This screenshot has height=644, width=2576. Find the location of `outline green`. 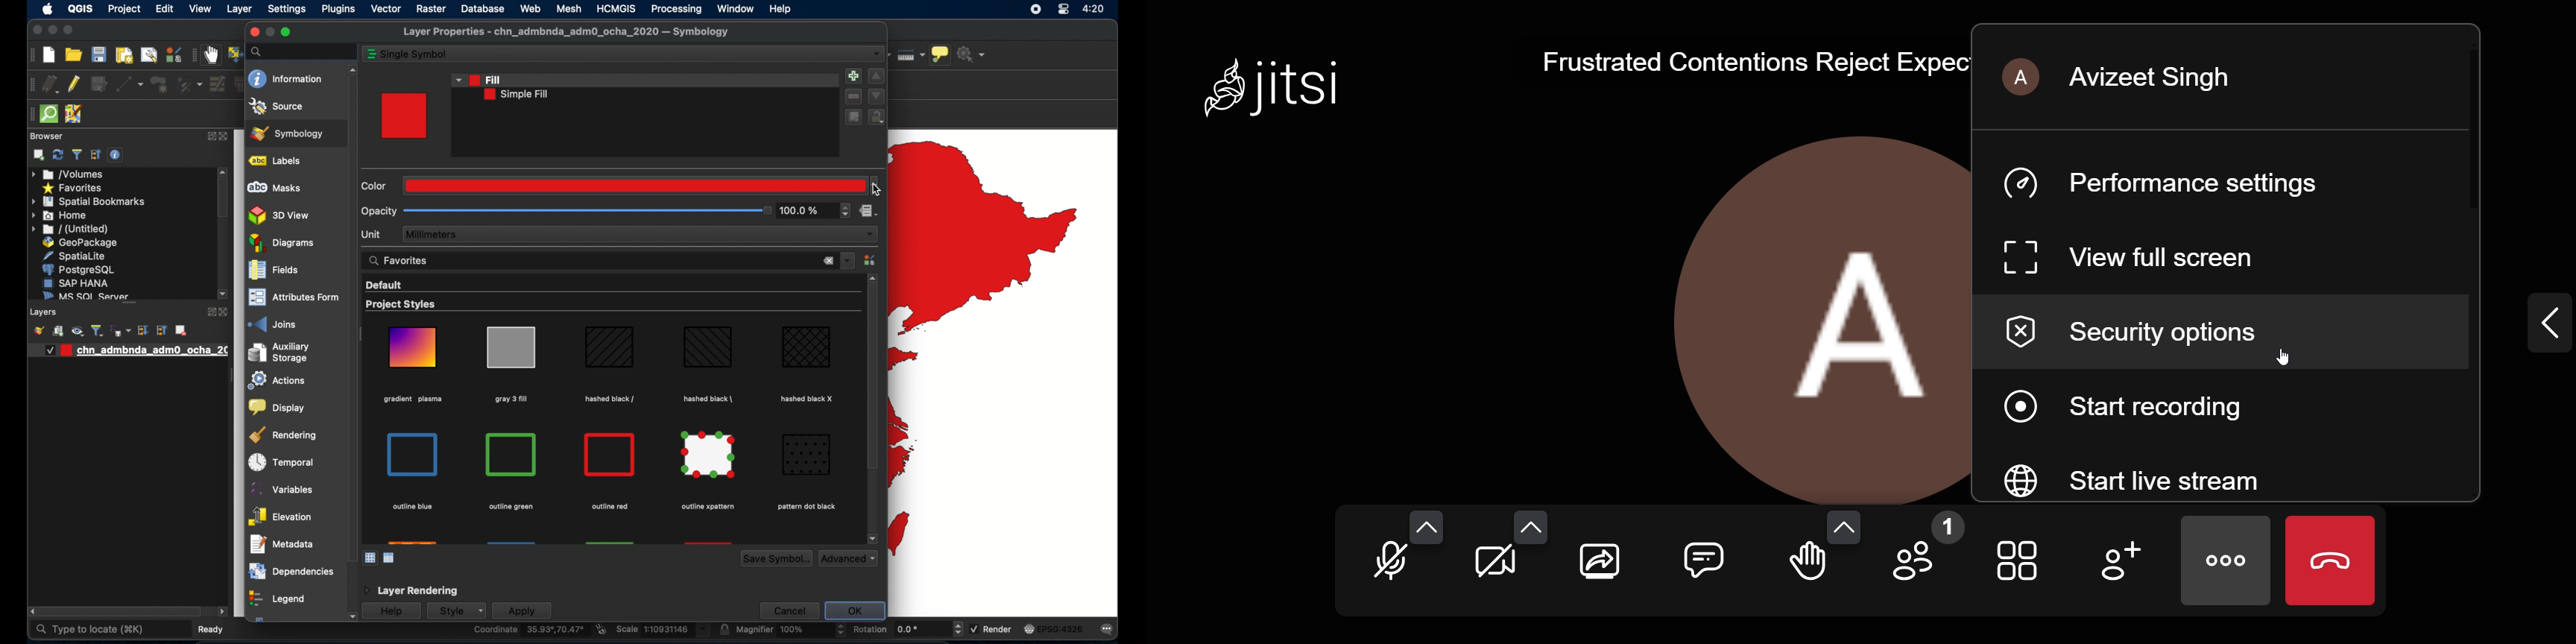

outline green is located at coordinates (512, 506).